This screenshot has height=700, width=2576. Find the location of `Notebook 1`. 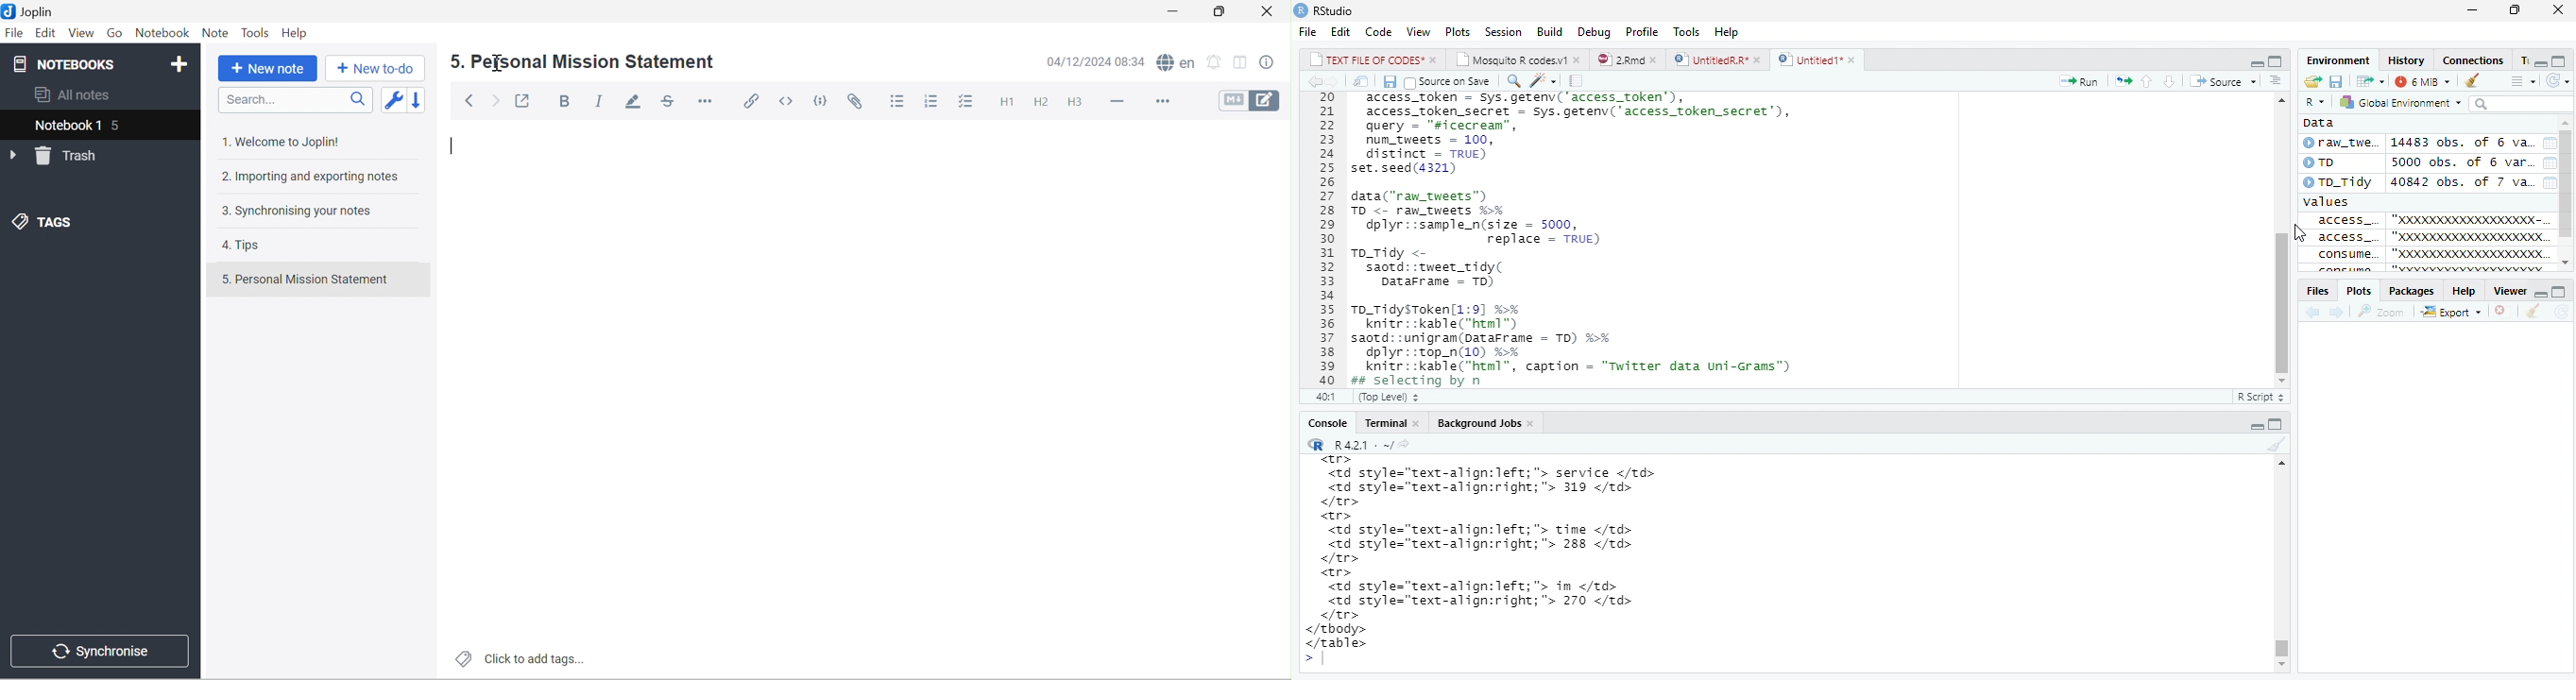

Notebook 1 is located at coordinates (65, 127).